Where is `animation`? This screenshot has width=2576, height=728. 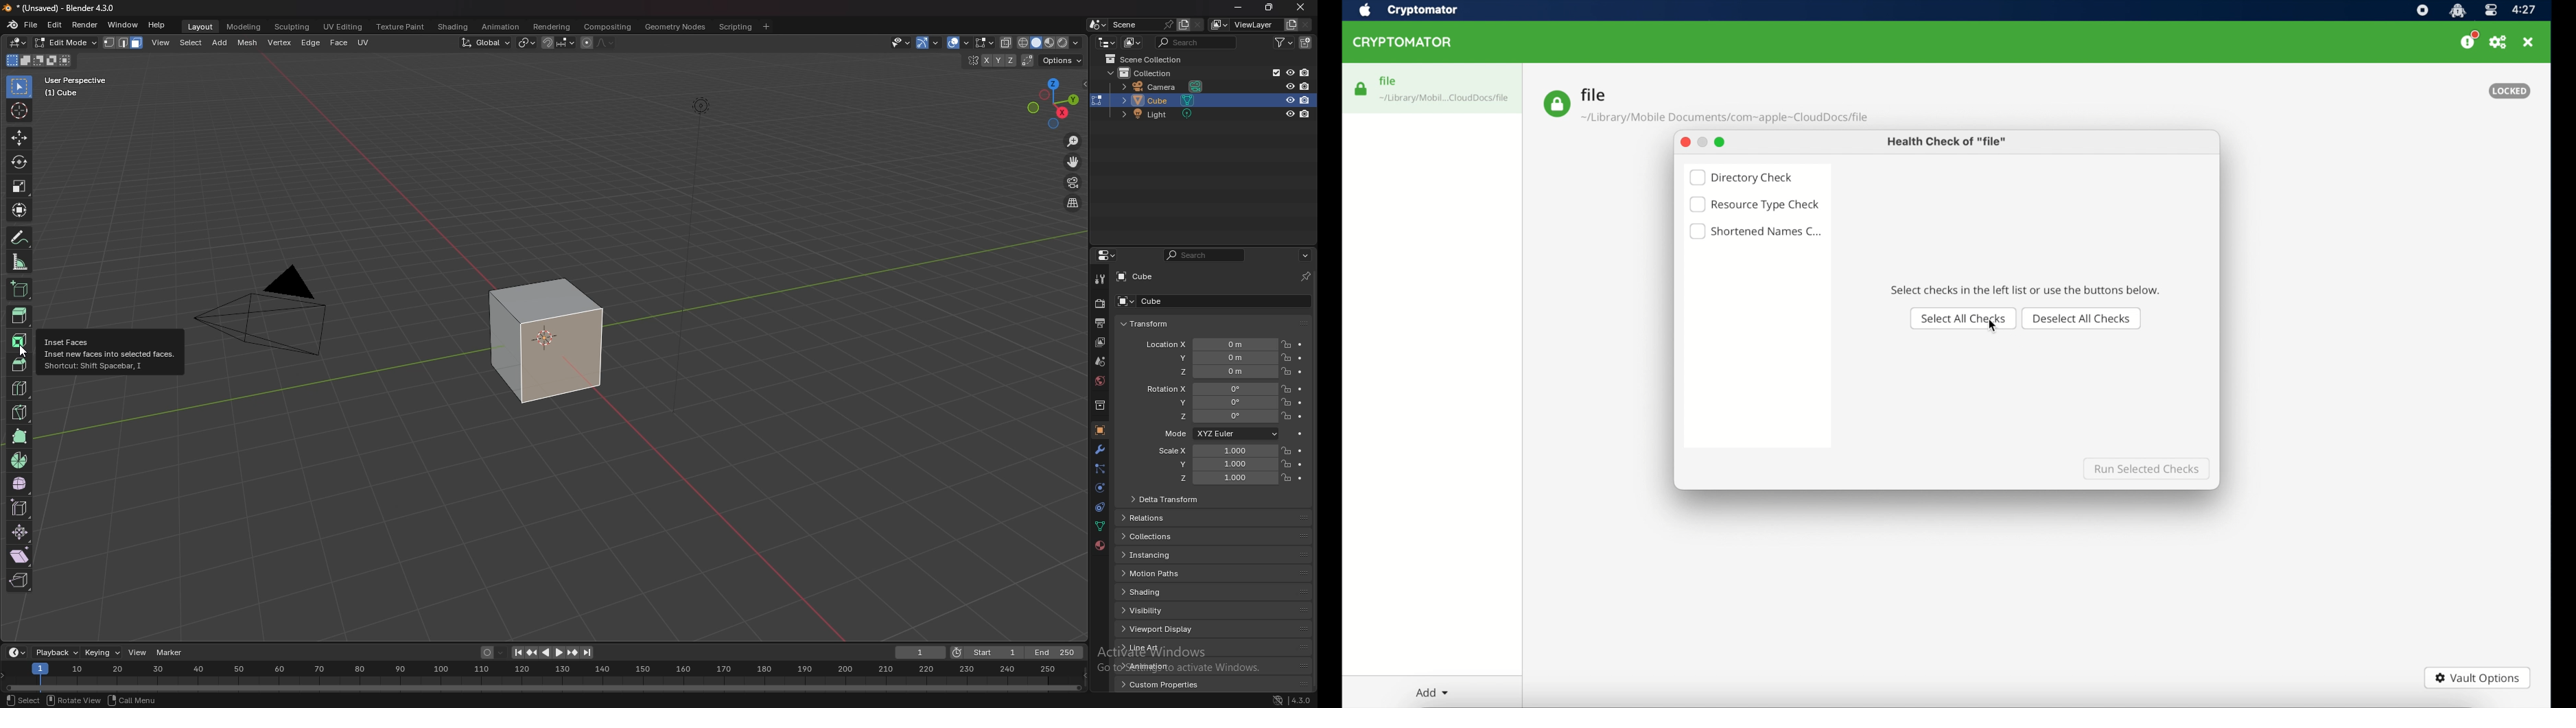 animation is located at coordinates (500, 27).